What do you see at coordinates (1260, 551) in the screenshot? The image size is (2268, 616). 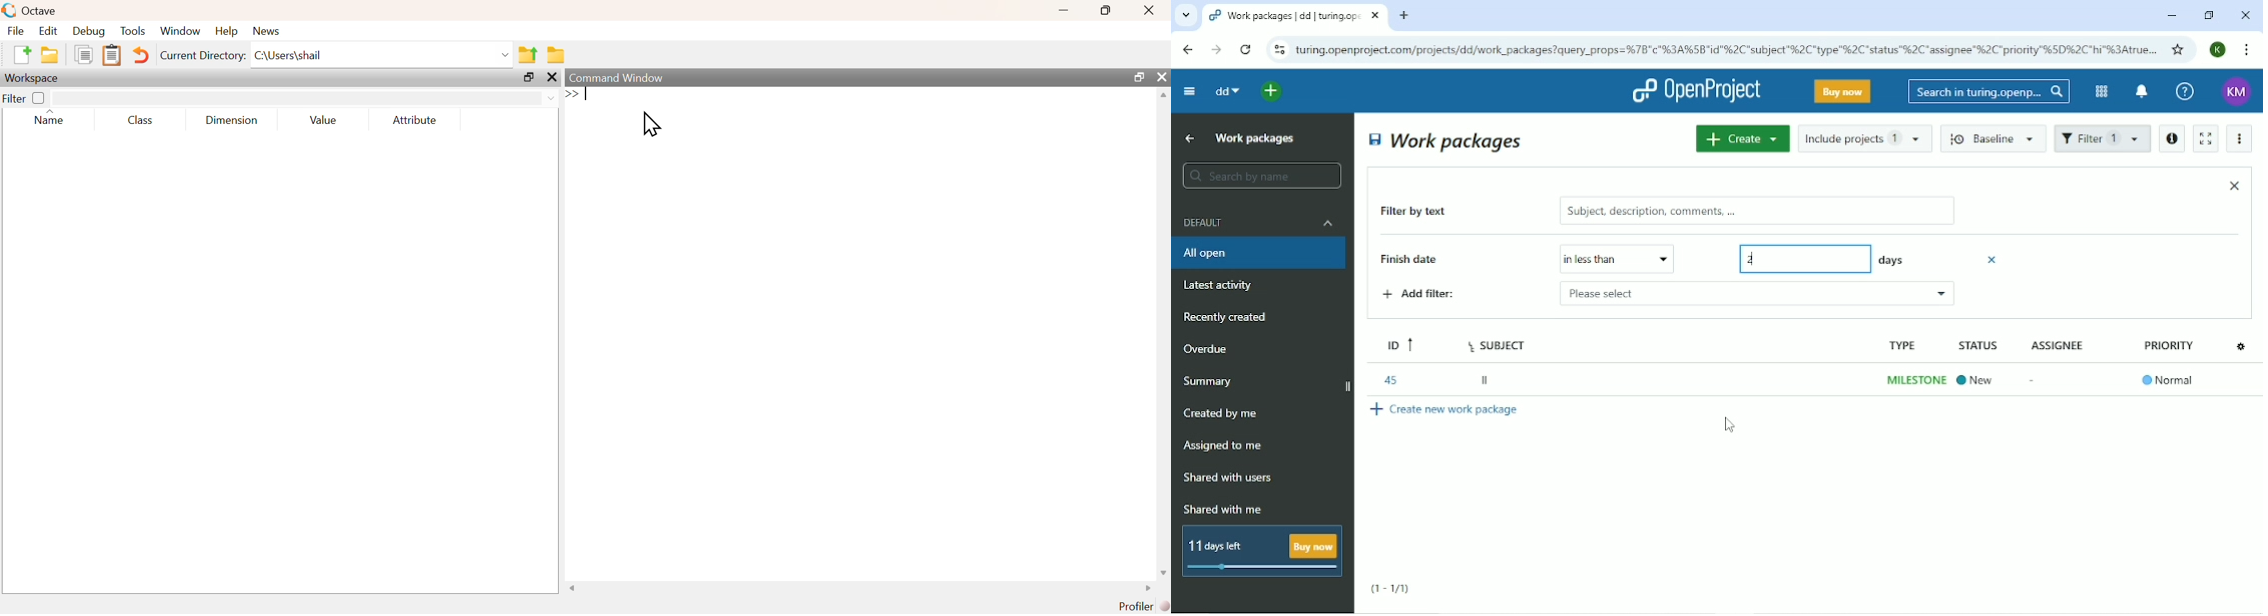 I see `11 days left buy now` at bounding box center [1260, 551].